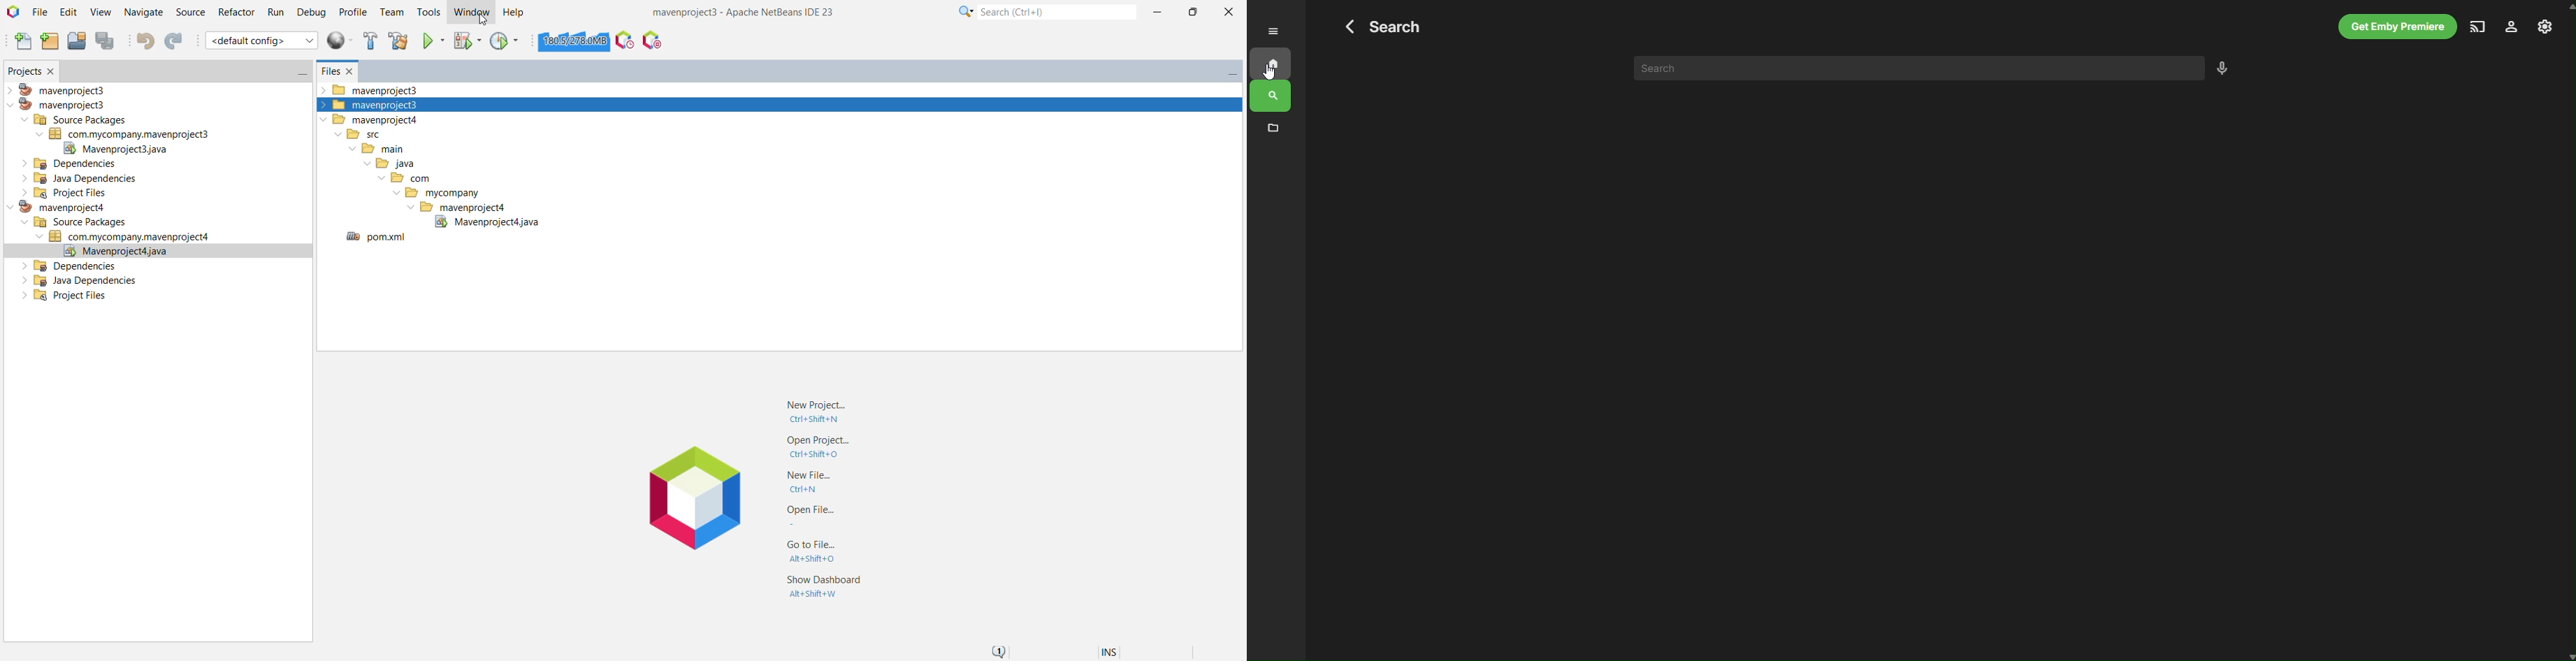 The width and height of the screenshot is (2576, 672). I want to click on Maximize, so click(1192, 12).